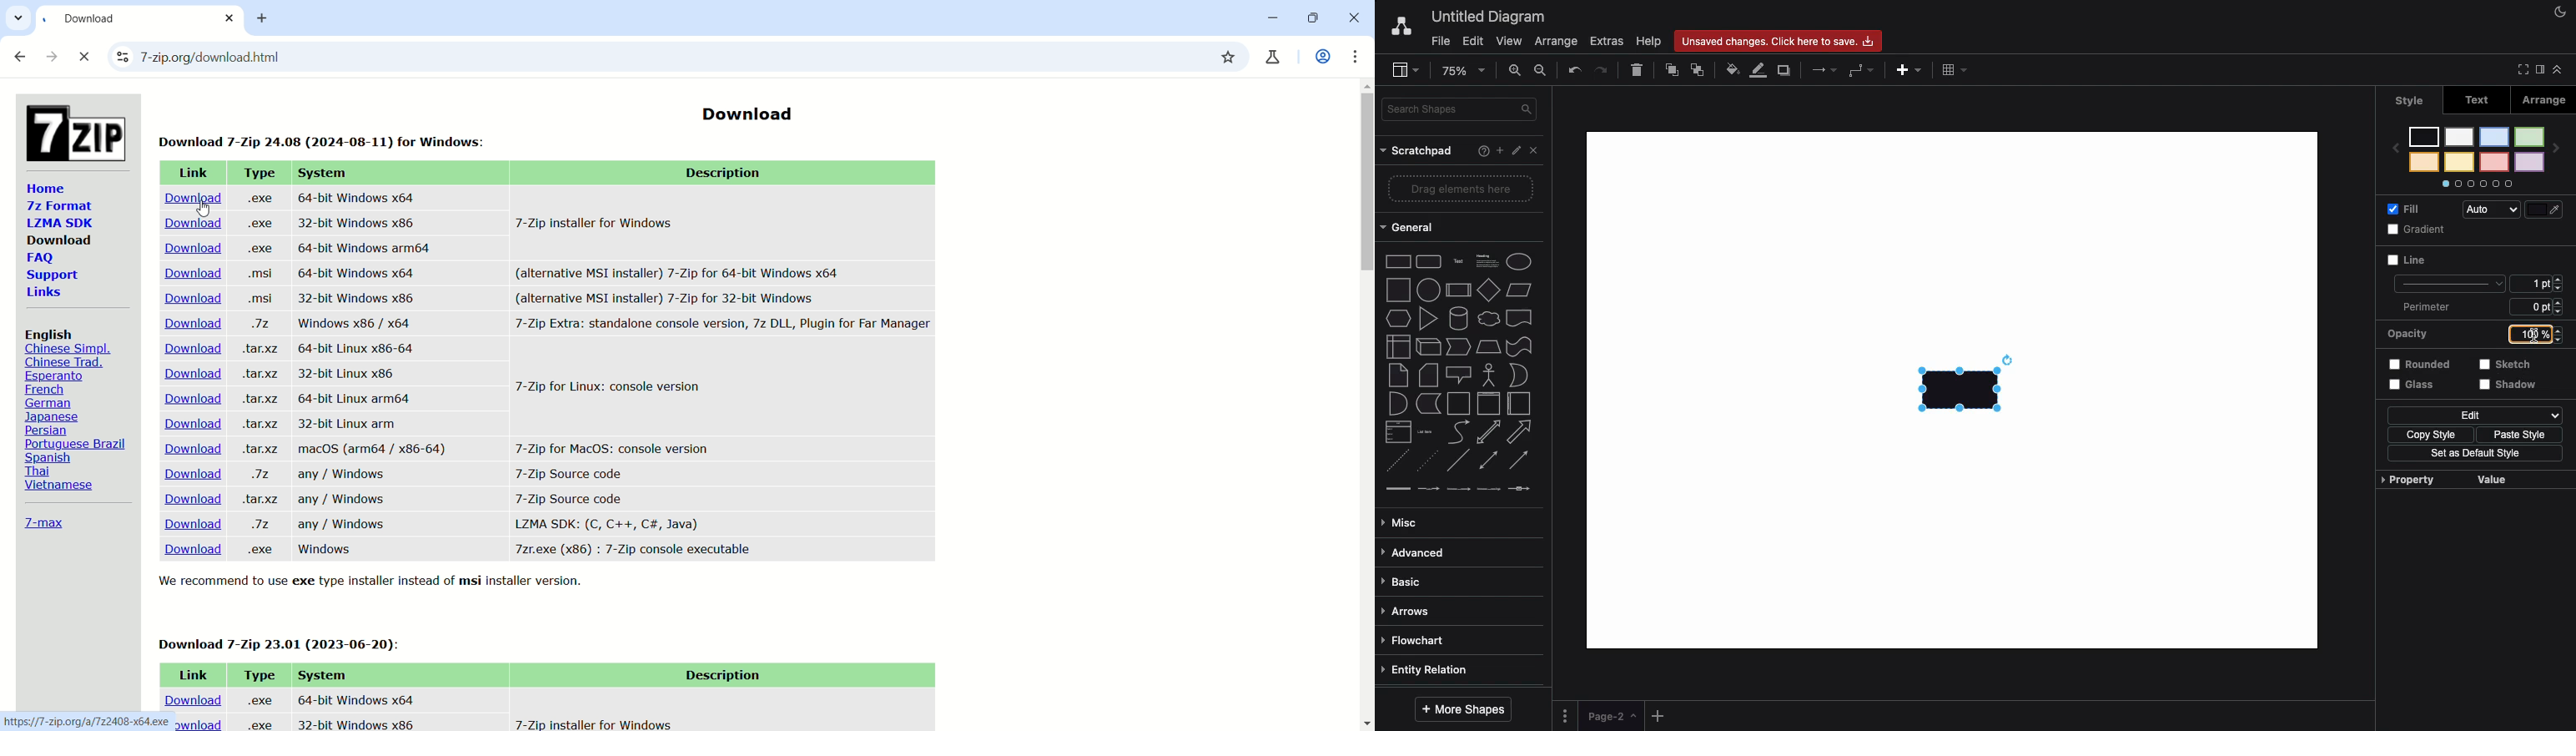  Describe the element at coordinates (1487, 18) in the screenshot. I see `Untitled diagram` at that location.